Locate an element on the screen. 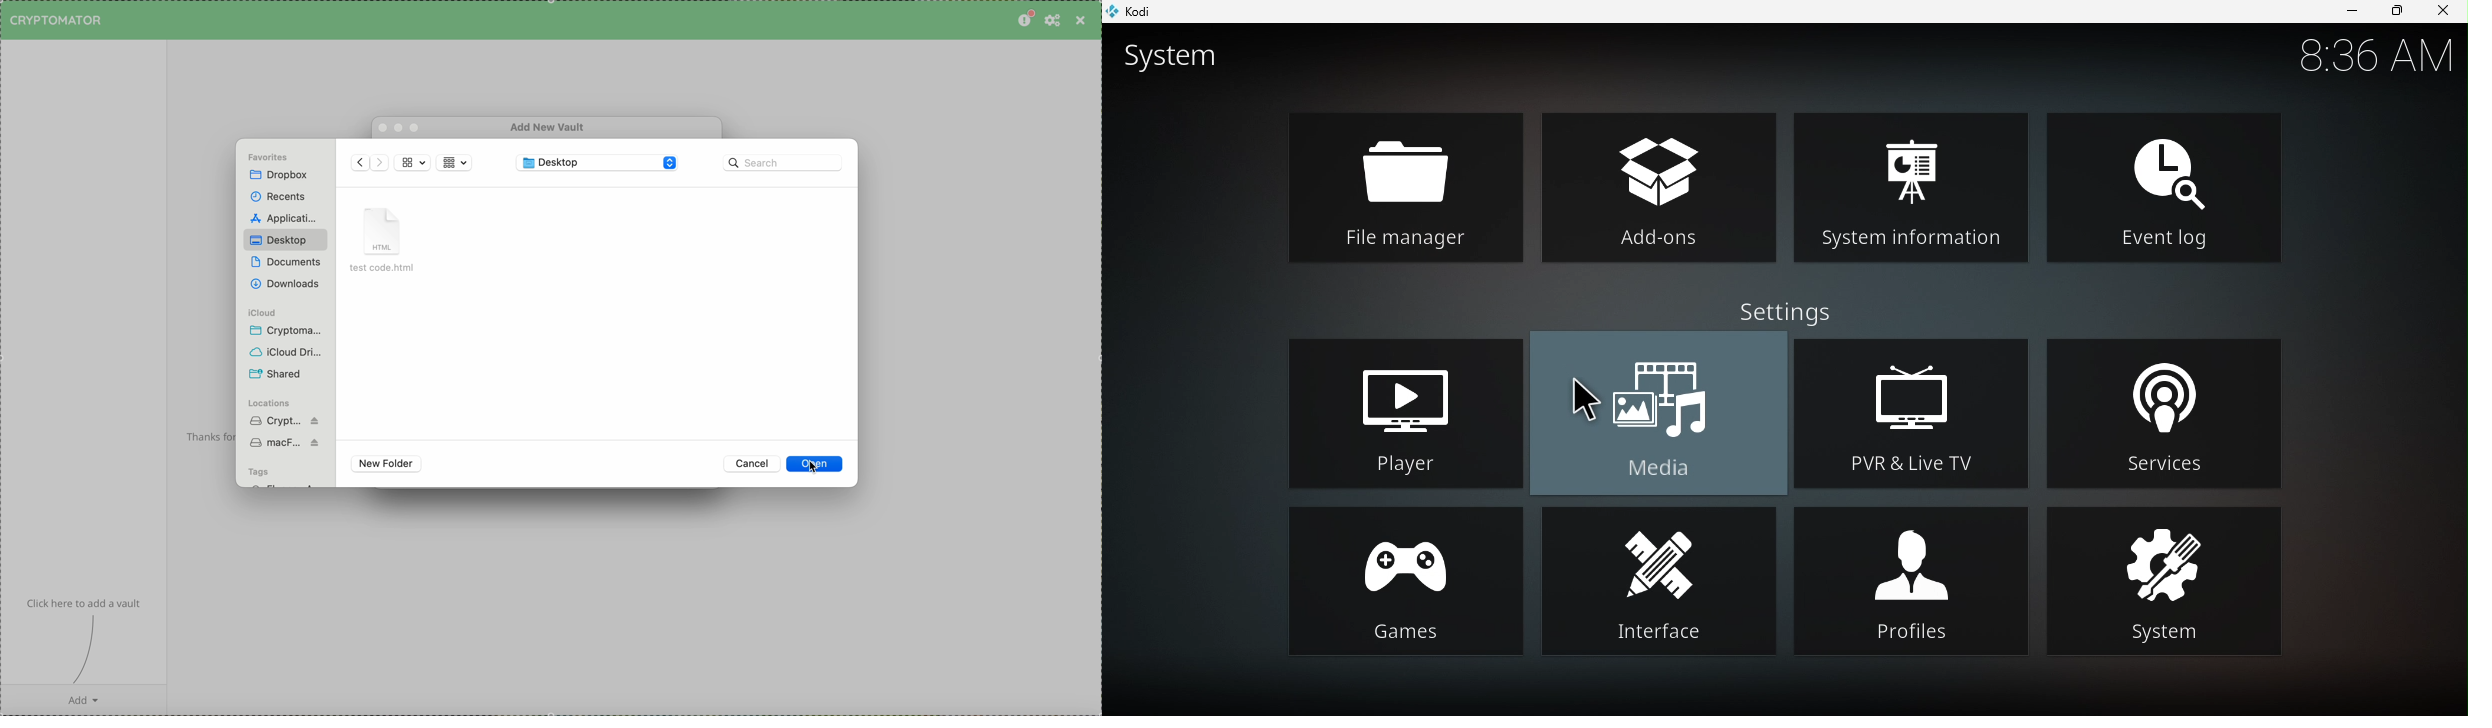 The image size is (2492, 728). Player is located at coordinates (1400, 410).